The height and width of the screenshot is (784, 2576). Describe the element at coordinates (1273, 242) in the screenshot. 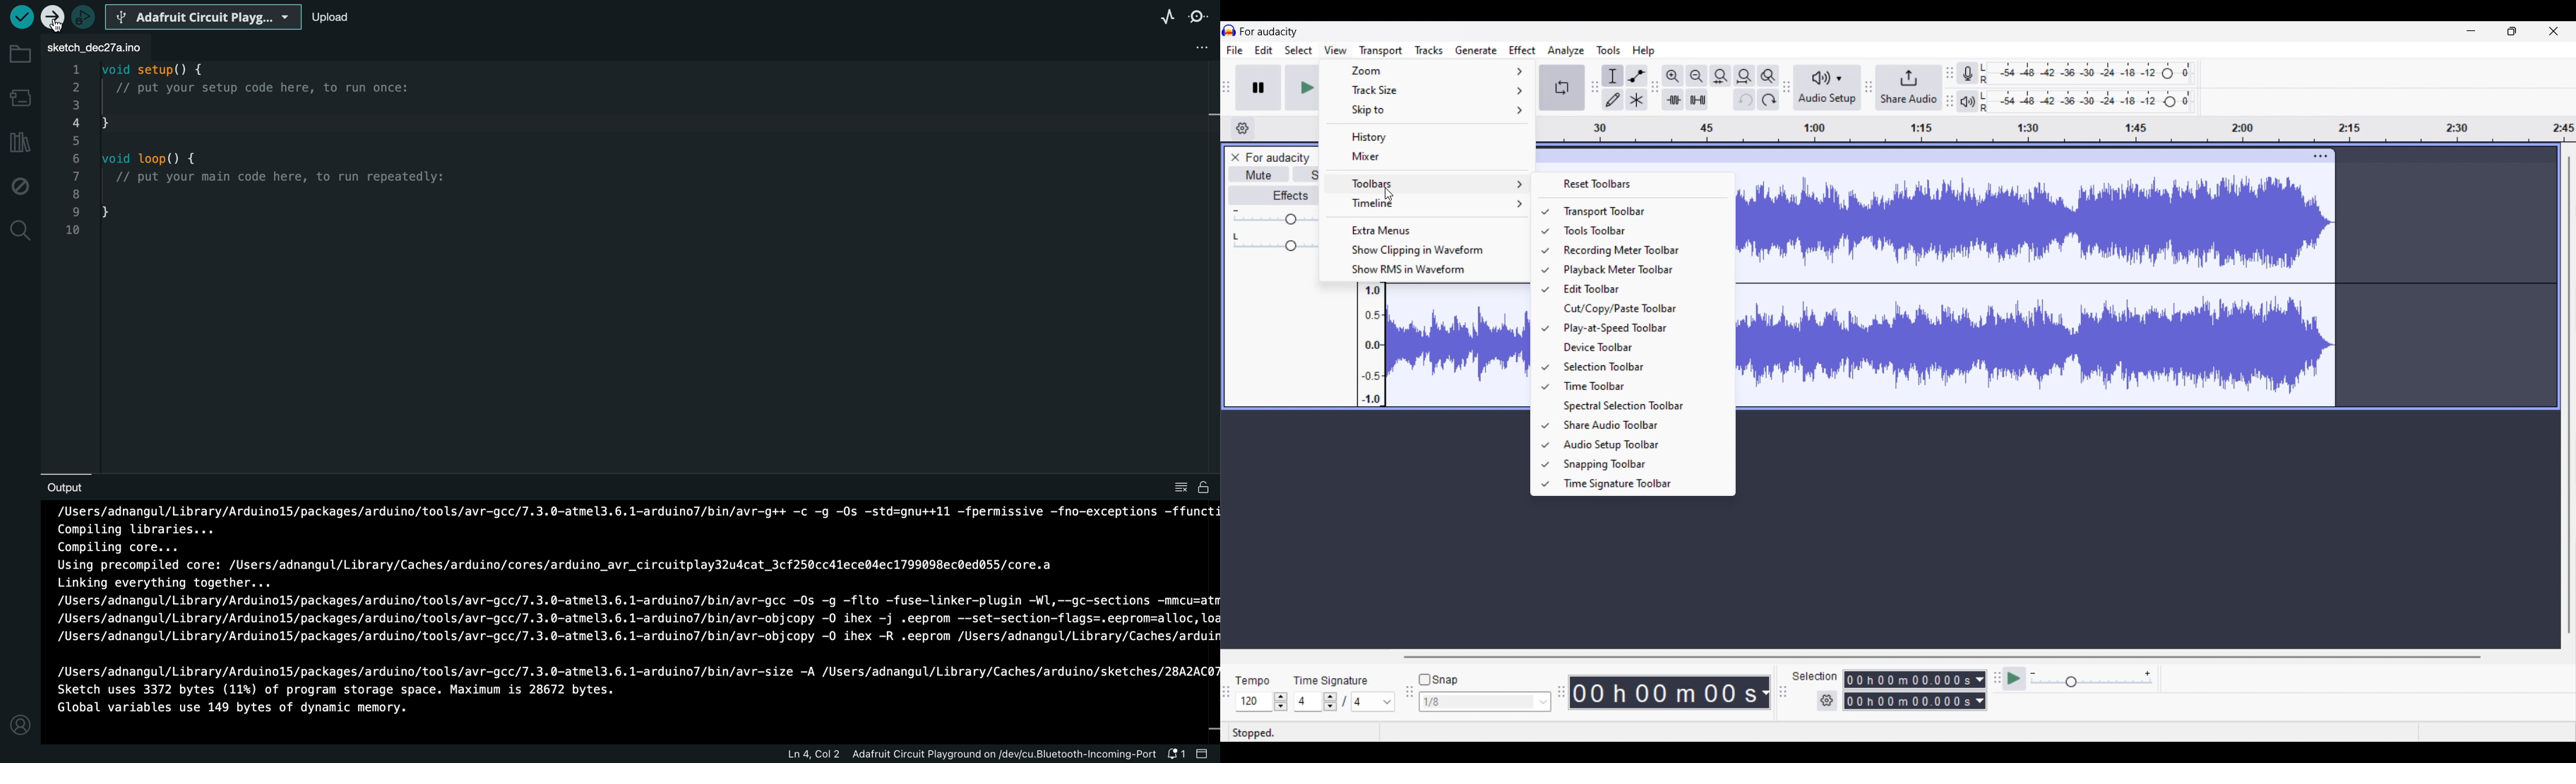

I see `Pan slider` at that location.